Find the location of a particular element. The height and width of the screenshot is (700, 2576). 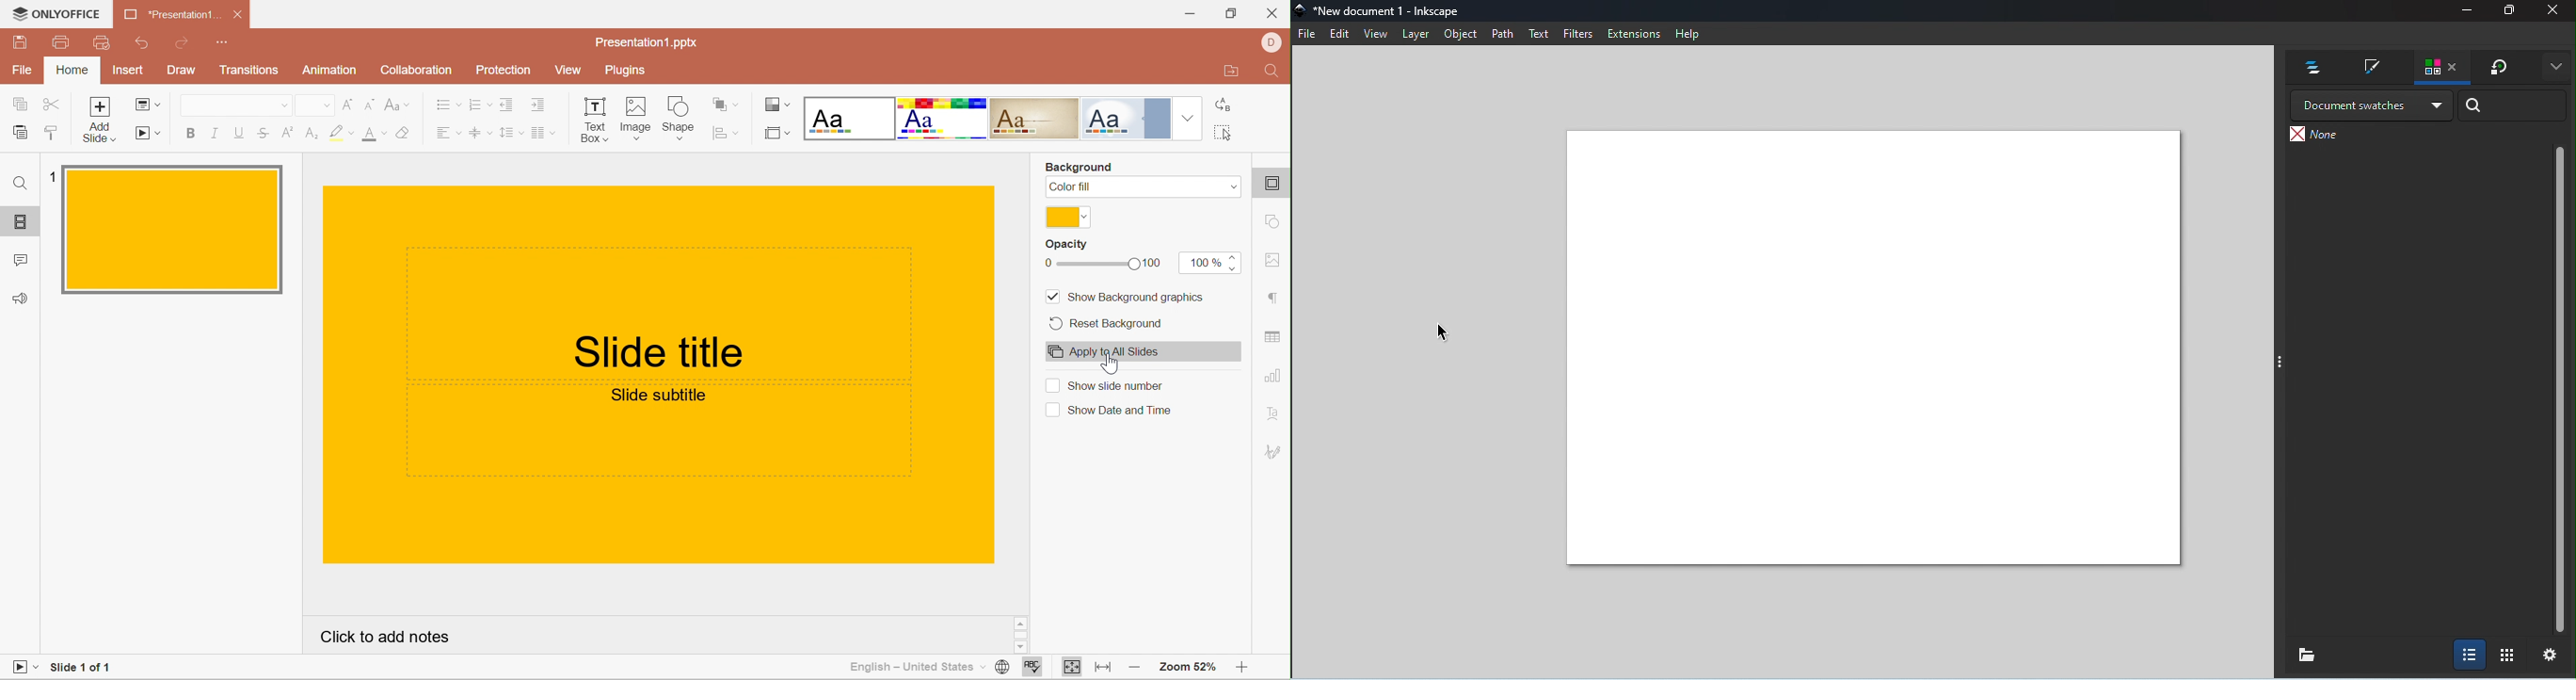

Filters is located at coordinates (1580, 34).